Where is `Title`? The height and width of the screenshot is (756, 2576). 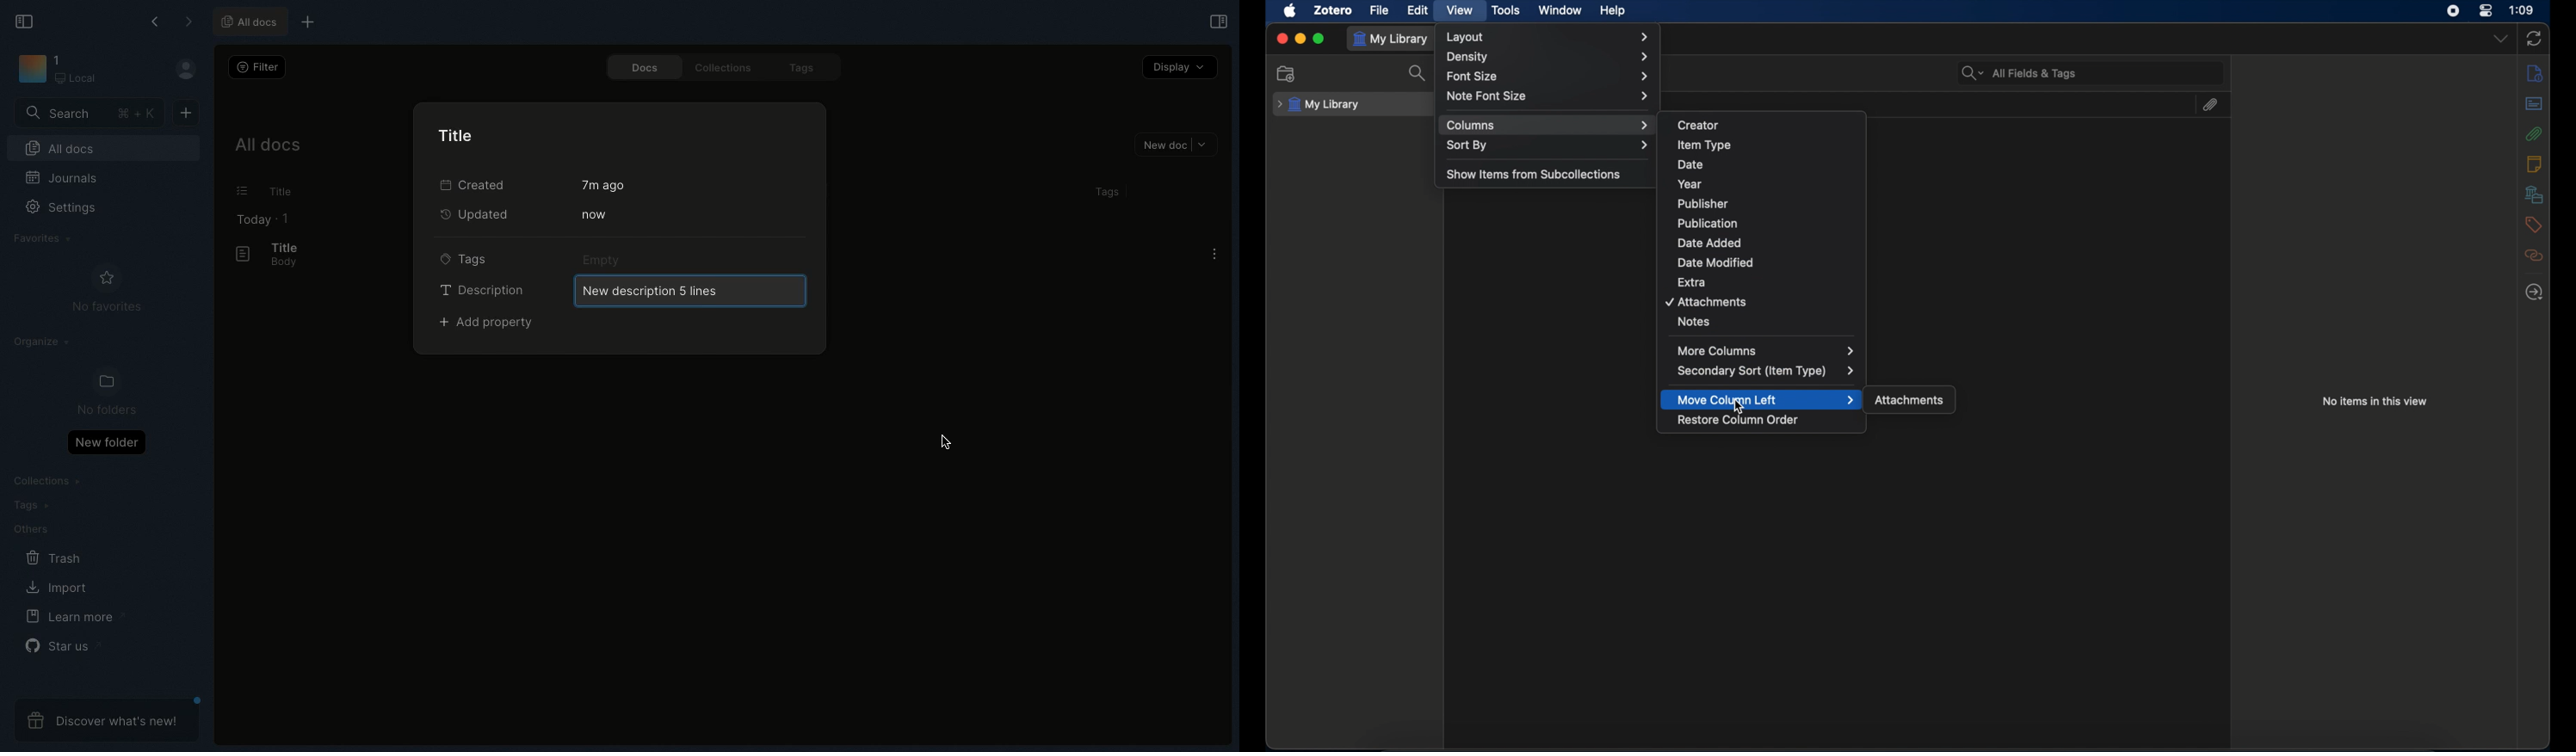 Title is located at coordinates (277, 192).